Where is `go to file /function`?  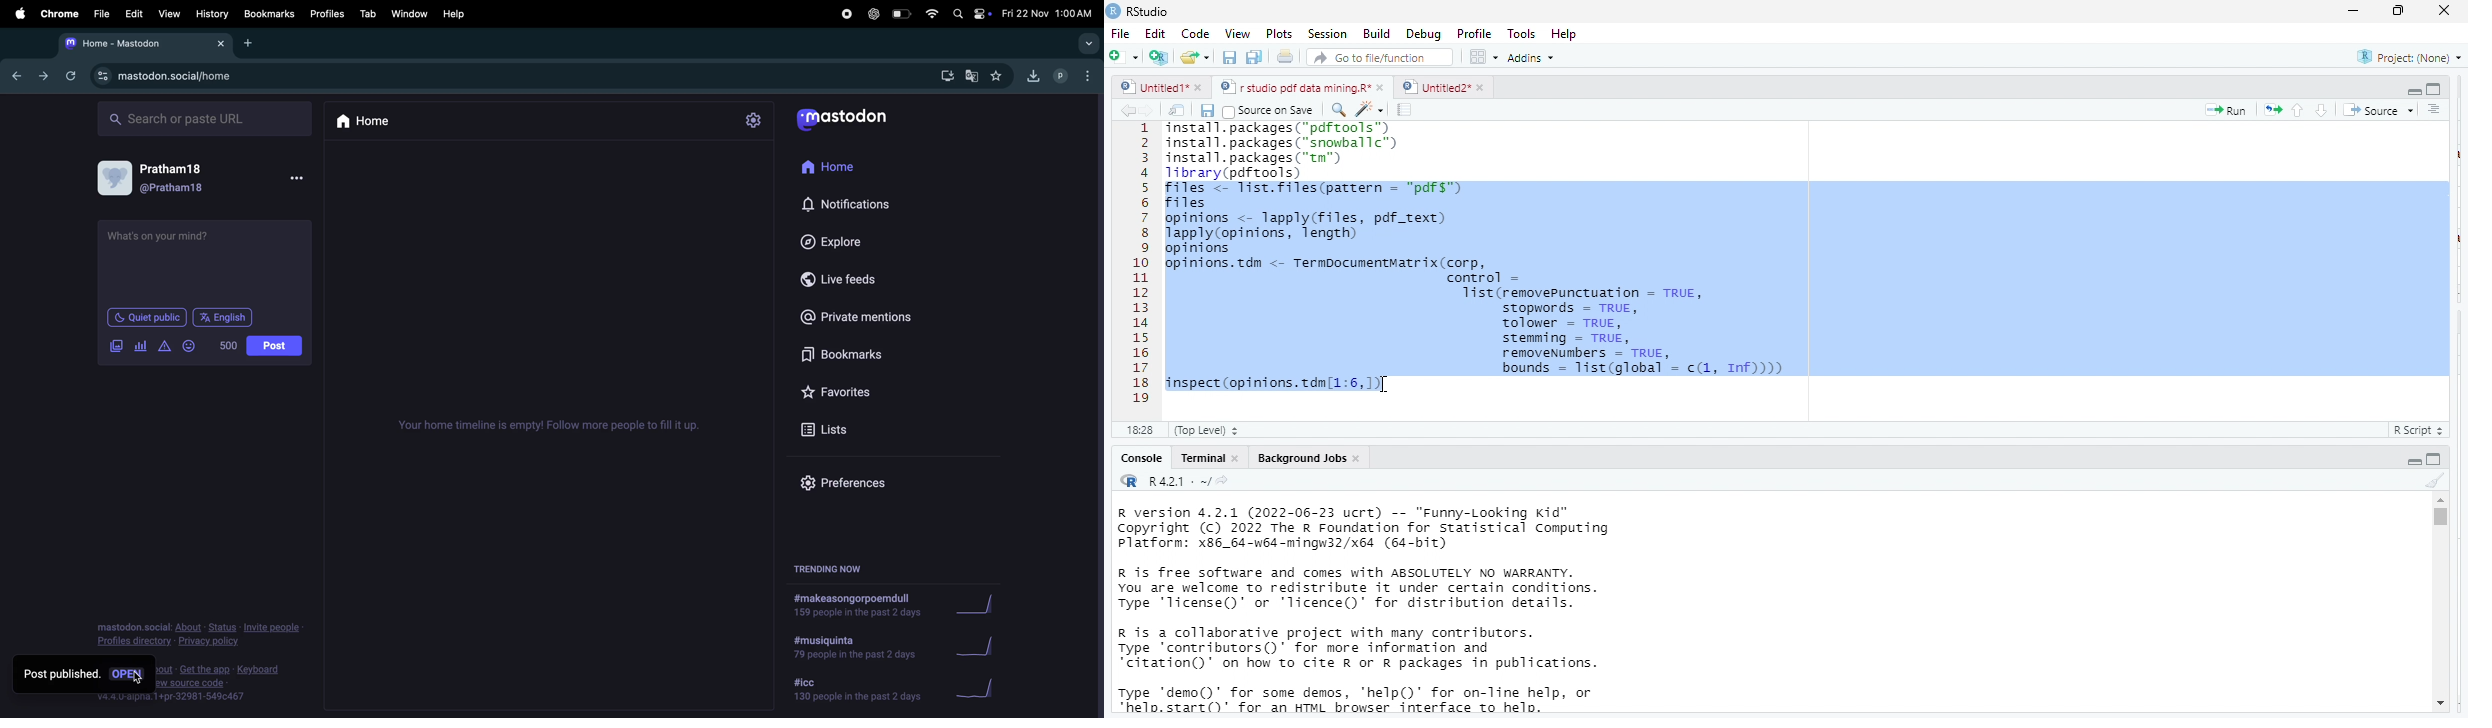 go to file /function is located at coordinates (1376, 56).